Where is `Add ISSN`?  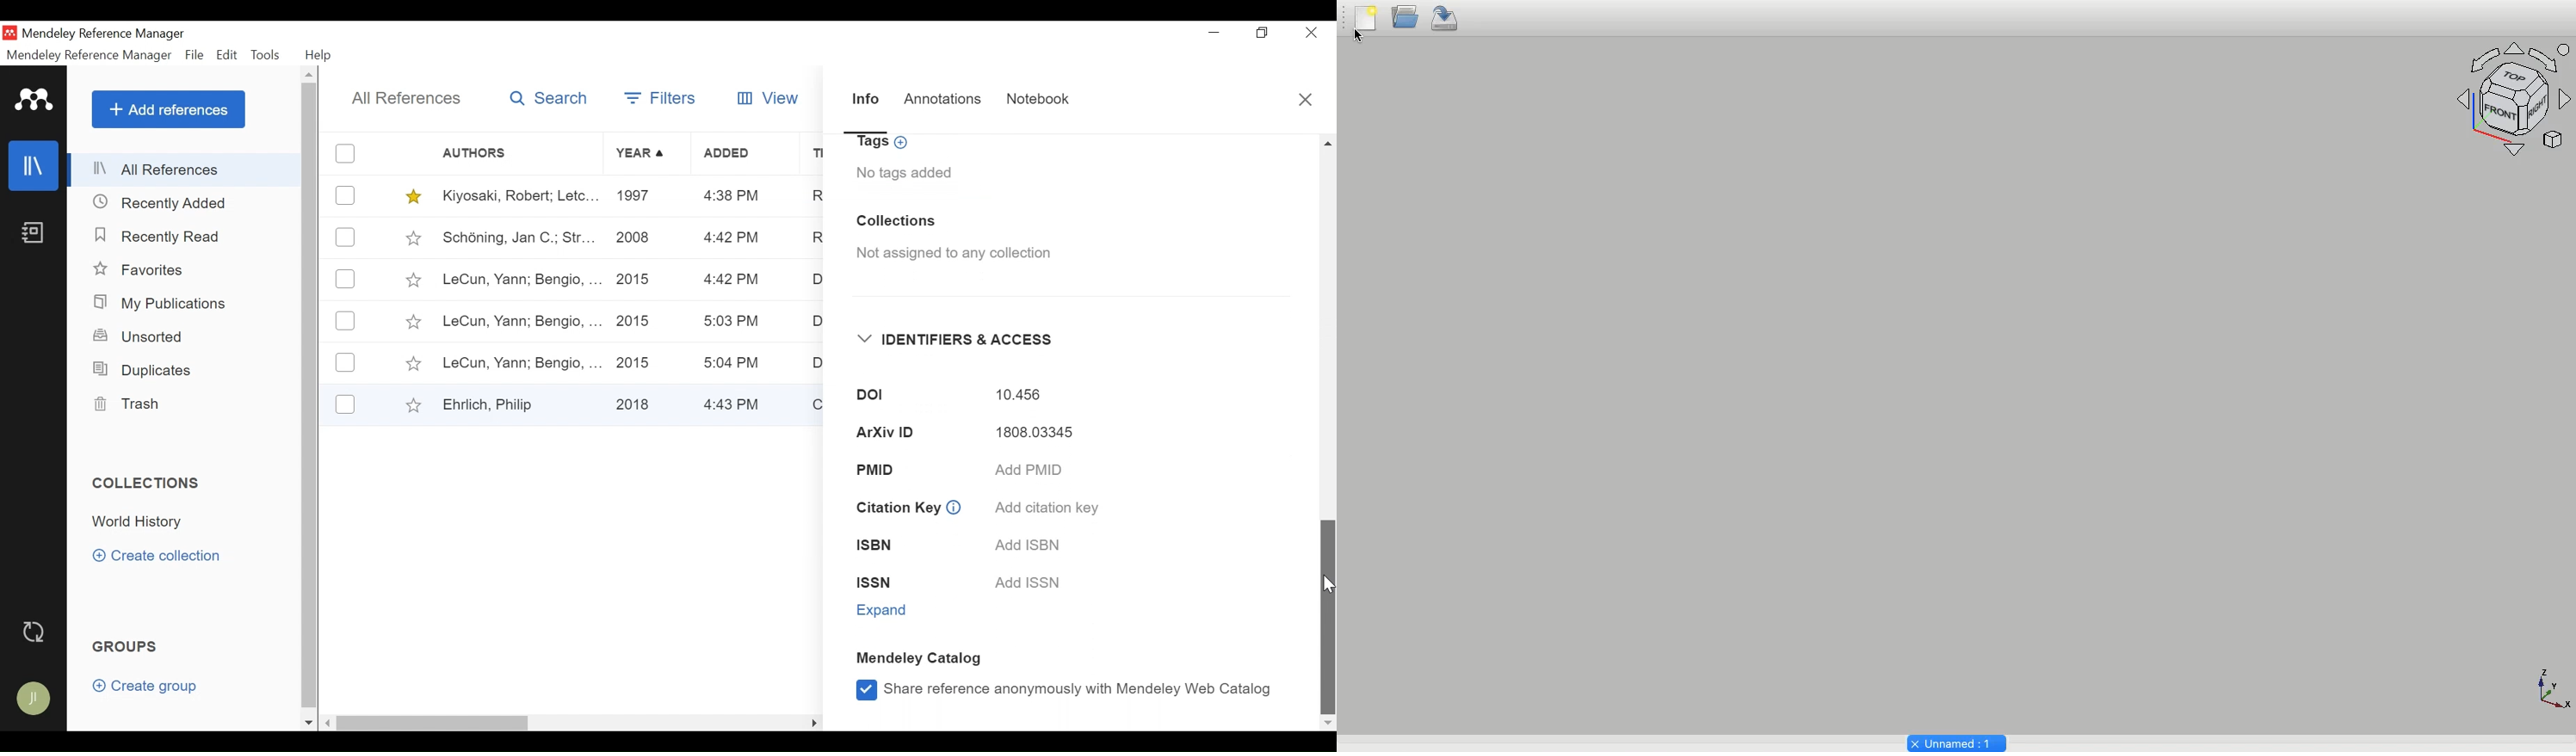
Add ISSN is located at coordinates (1032, 583).